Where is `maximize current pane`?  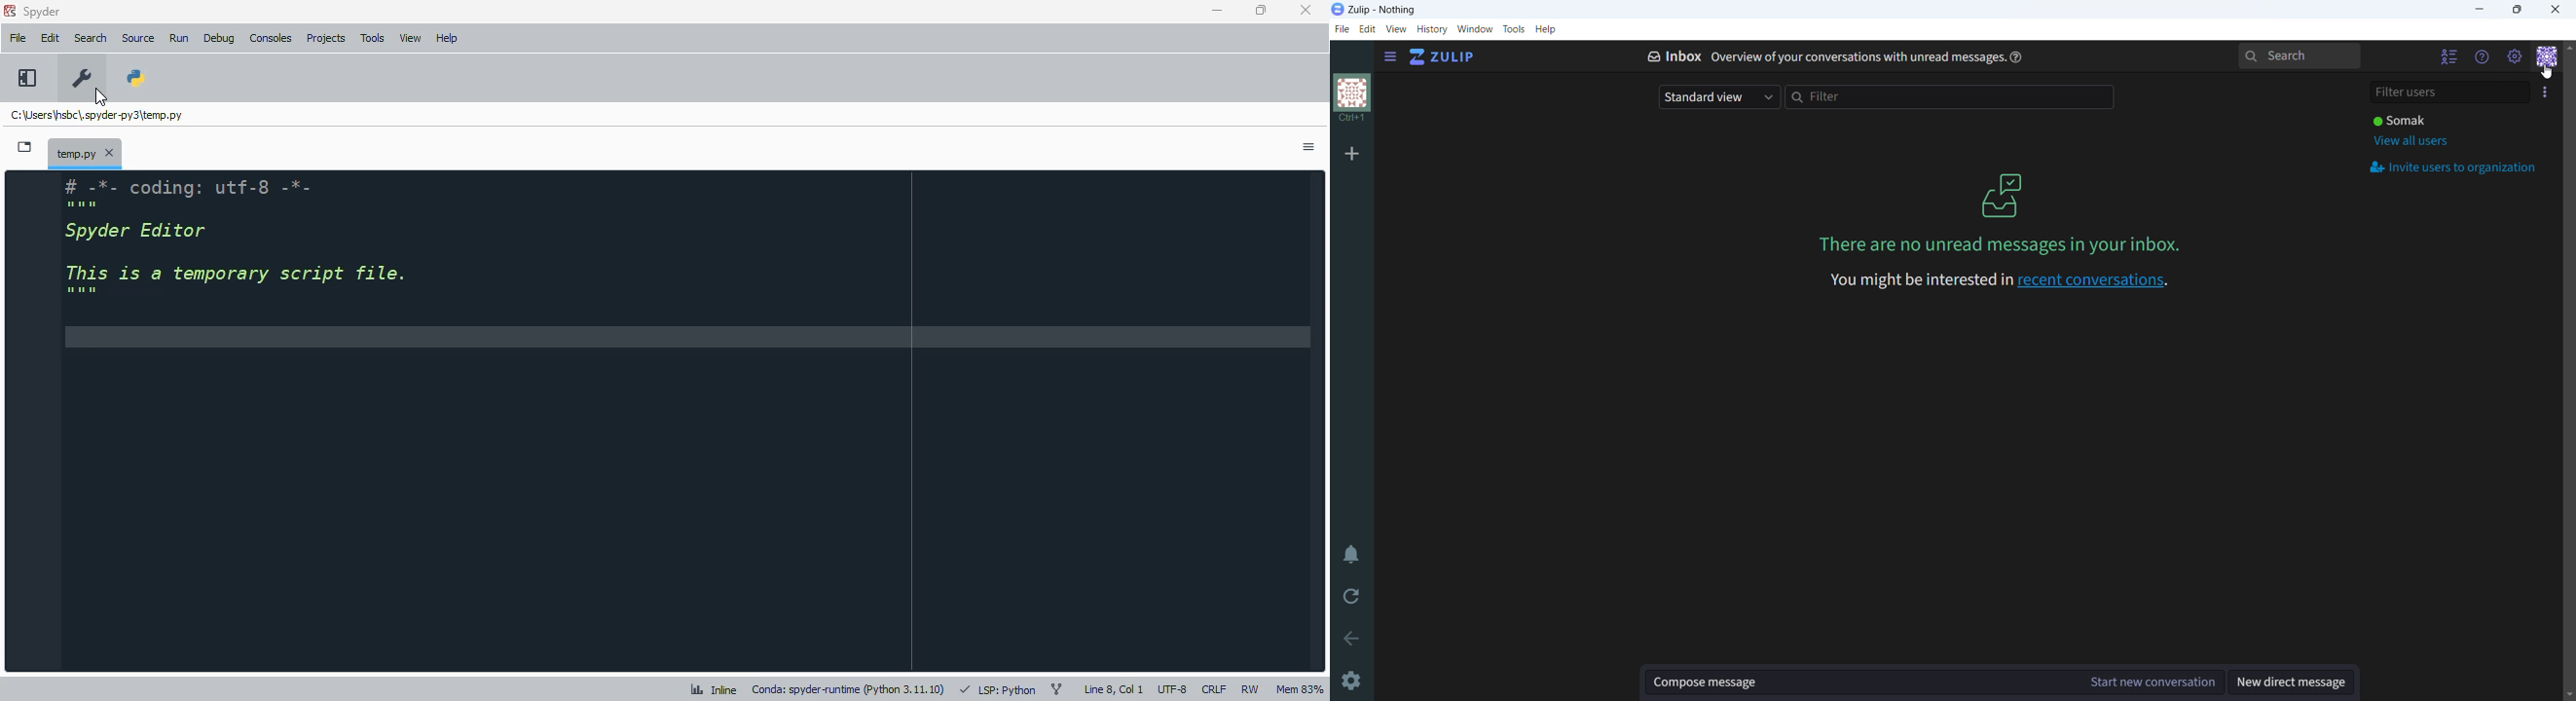
maximize current pane is located at coordinates (27, 77).